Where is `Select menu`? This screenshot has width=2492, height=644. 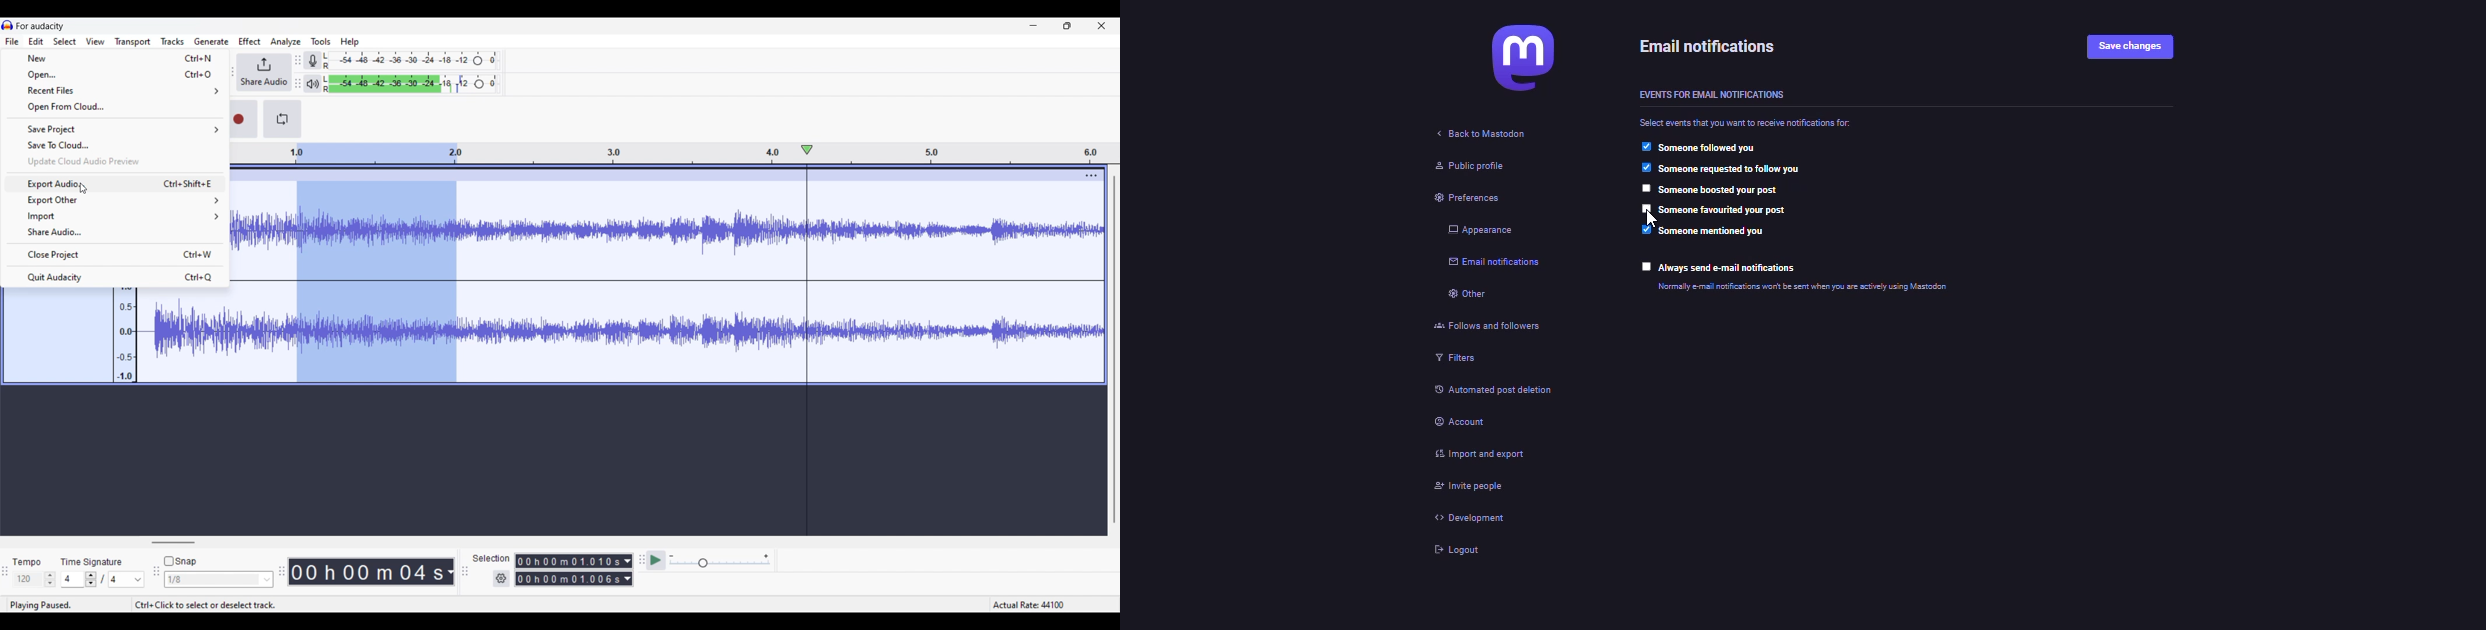
Select menu is located at coordinates (65, 41).